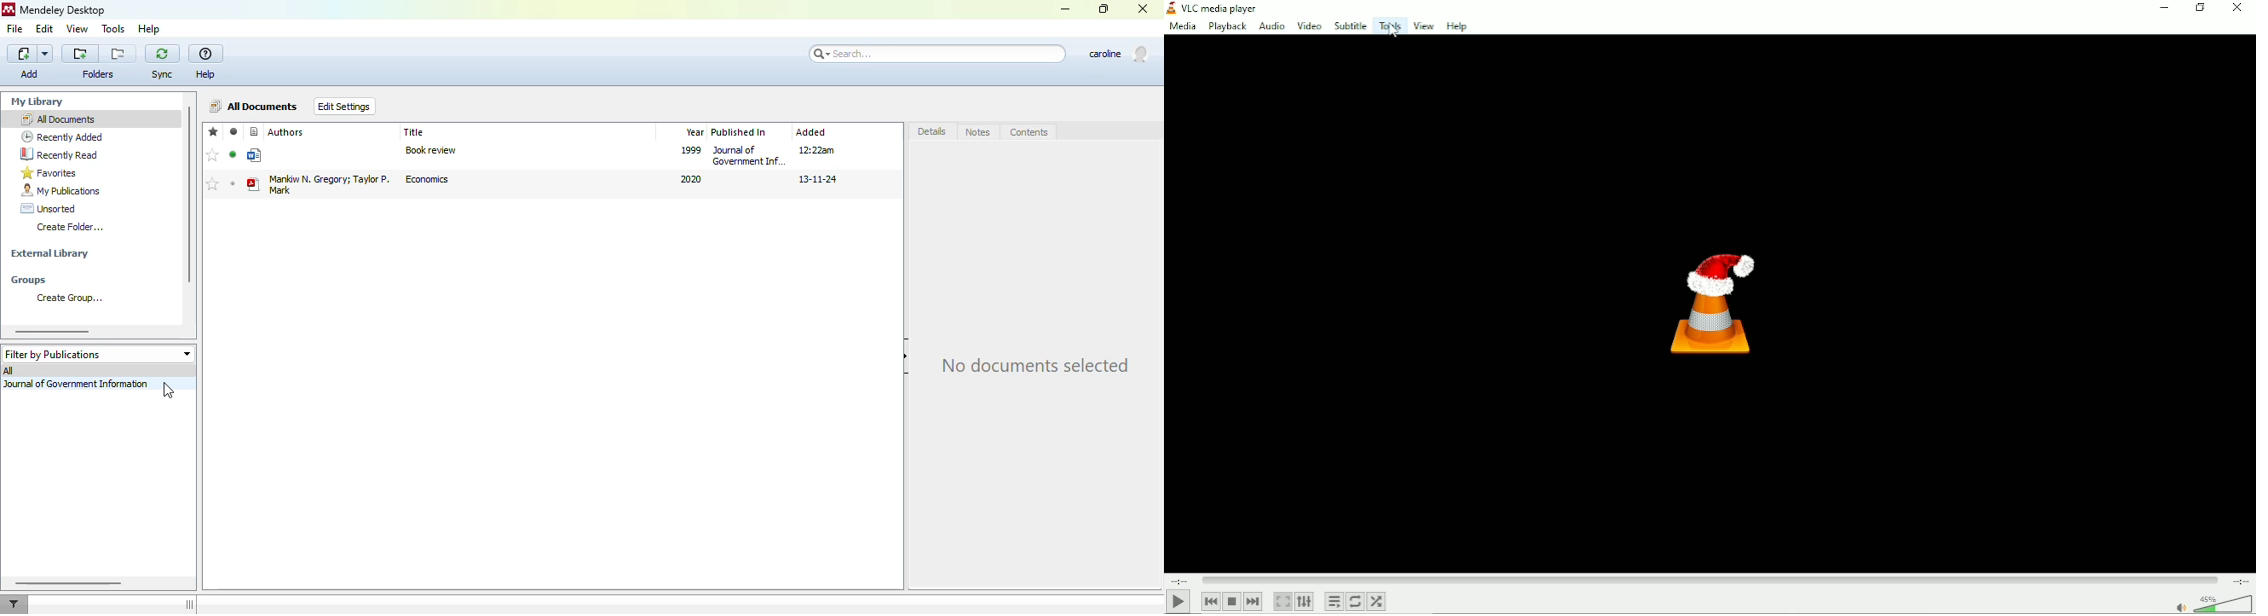 This screenshot has height=616, width=2268. What do you see at coordinates (14, 604) in the screenshot?
I see `filter documents by author, tag or publication.` at bounding box center [14, 604].